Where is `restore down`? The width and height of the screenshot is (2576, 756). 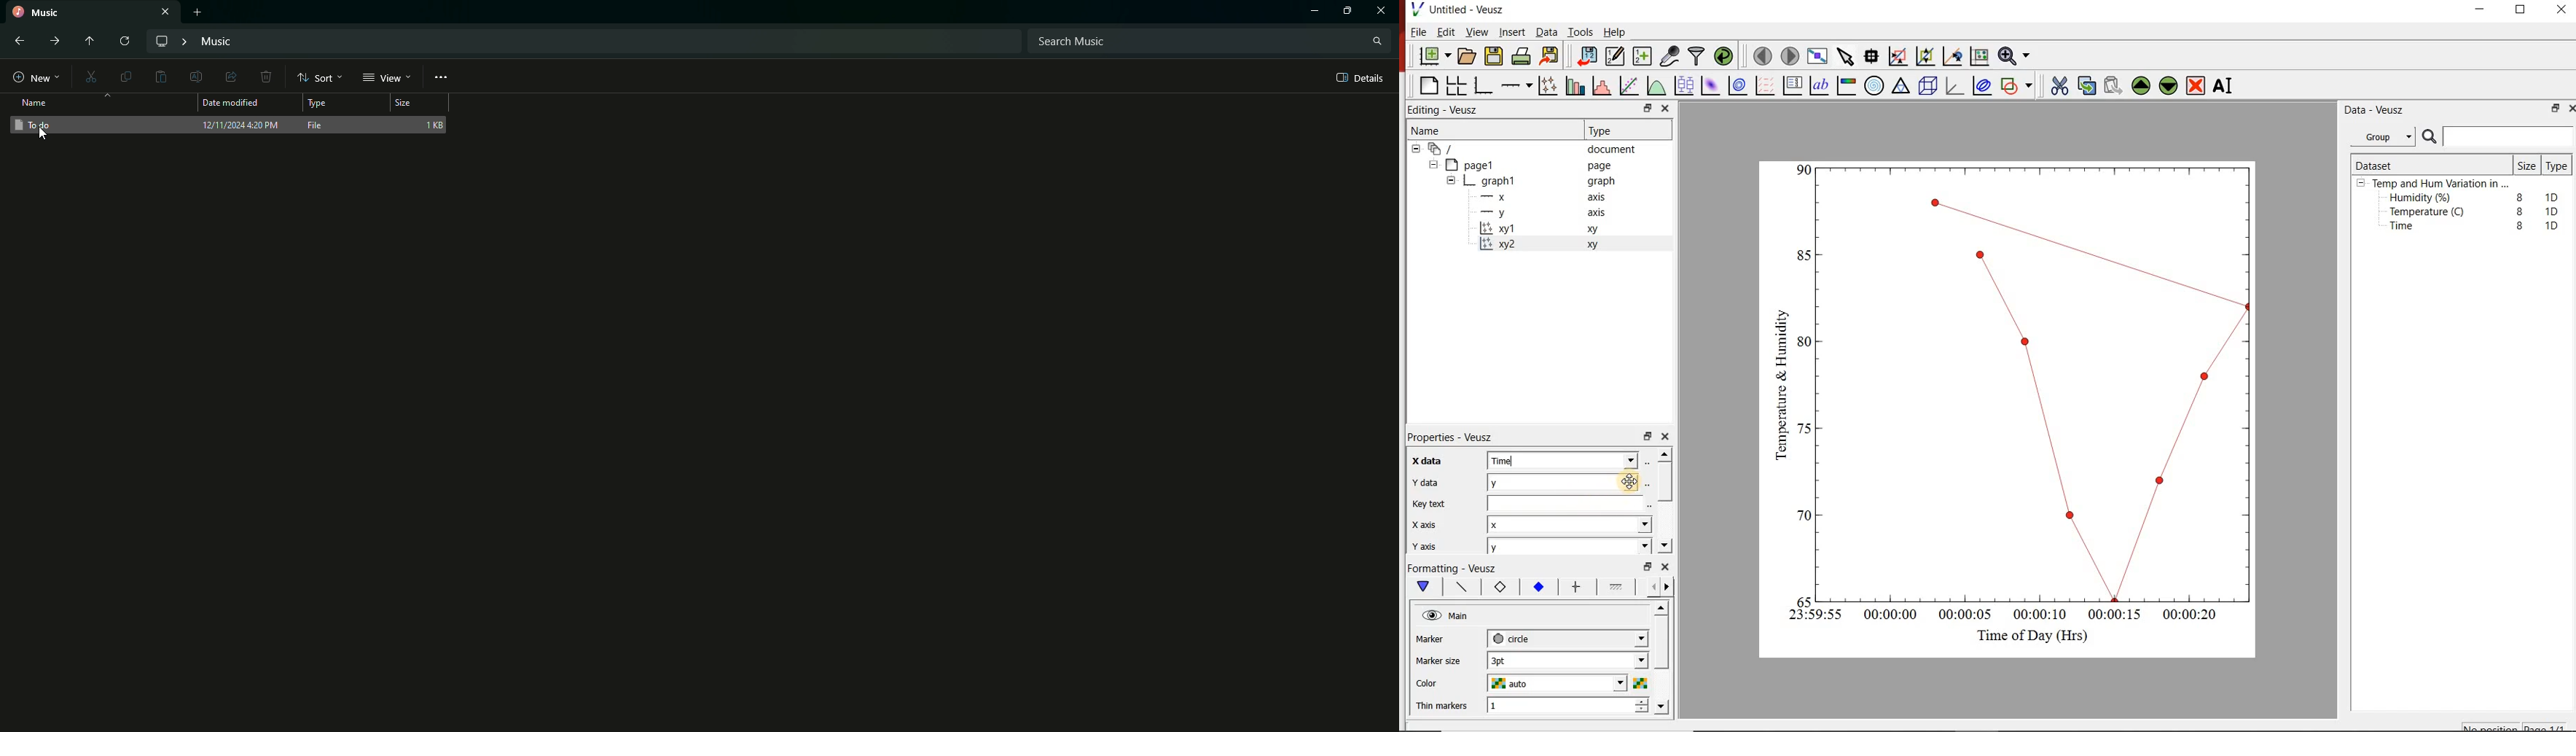 restore down is located at coordinates (1647, 437).